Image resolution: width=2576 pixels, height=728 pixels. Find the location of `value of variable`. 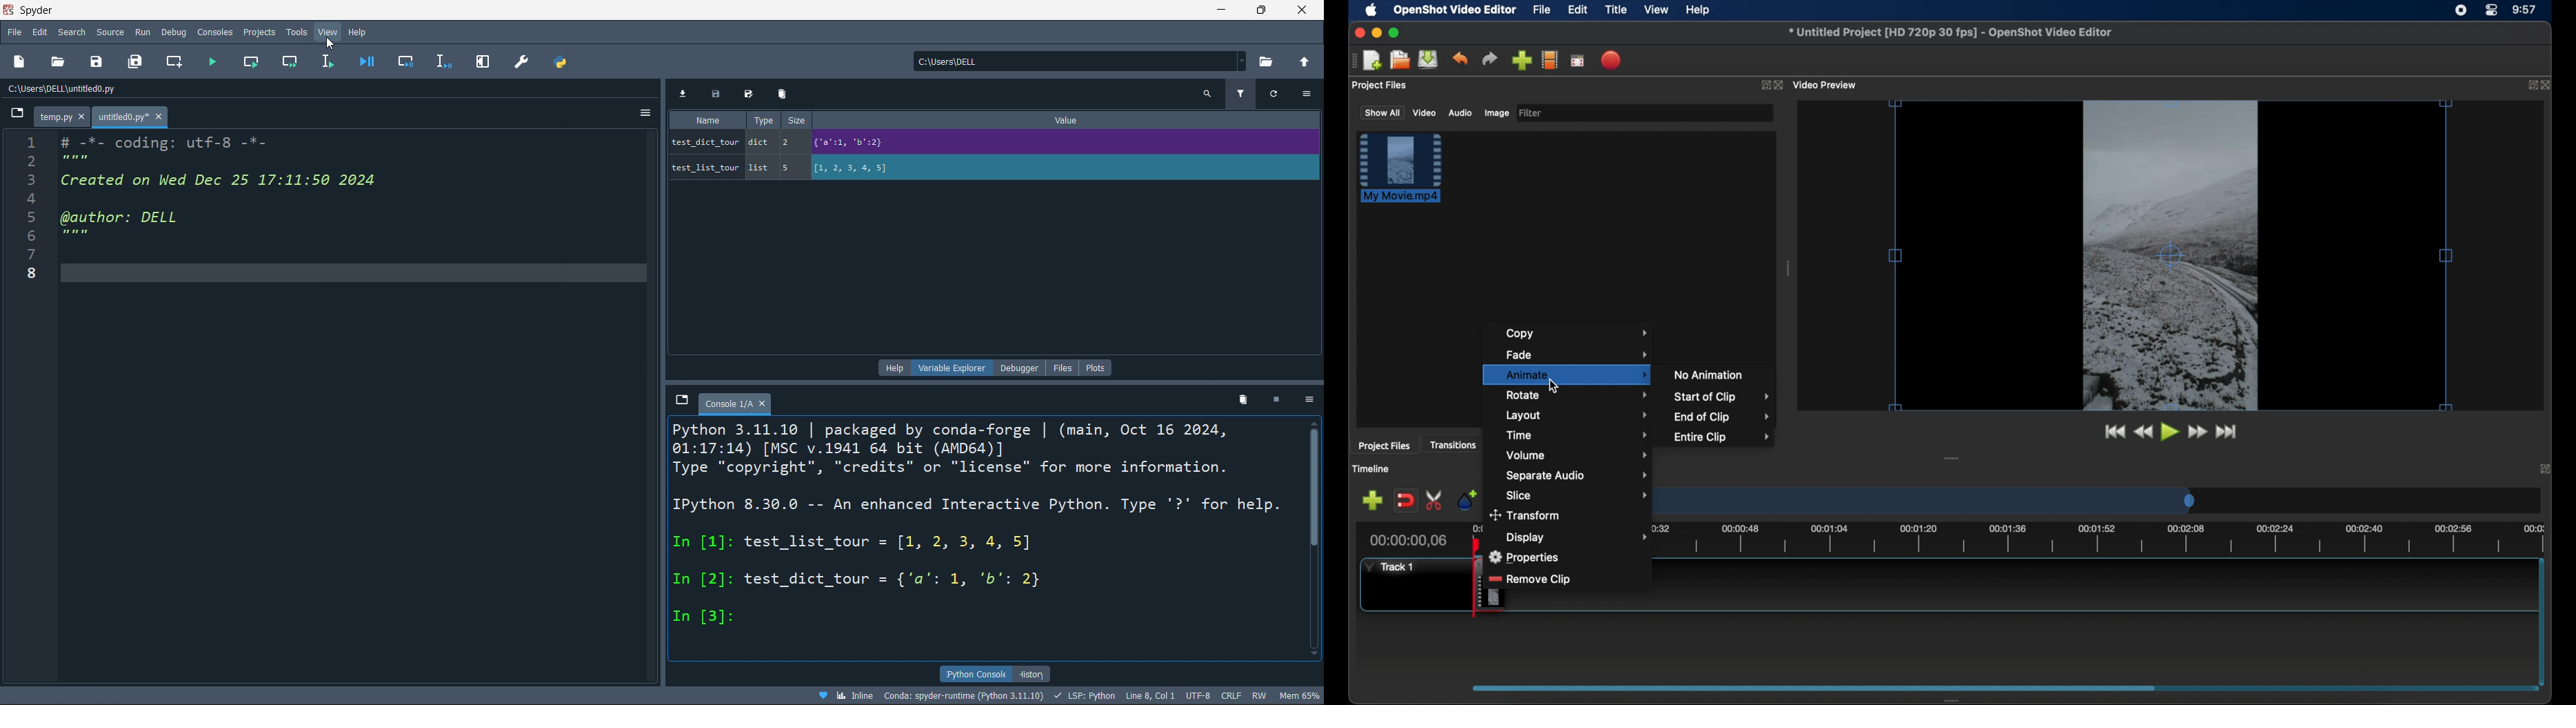

value of variable is located at coordinates (1056, 141).